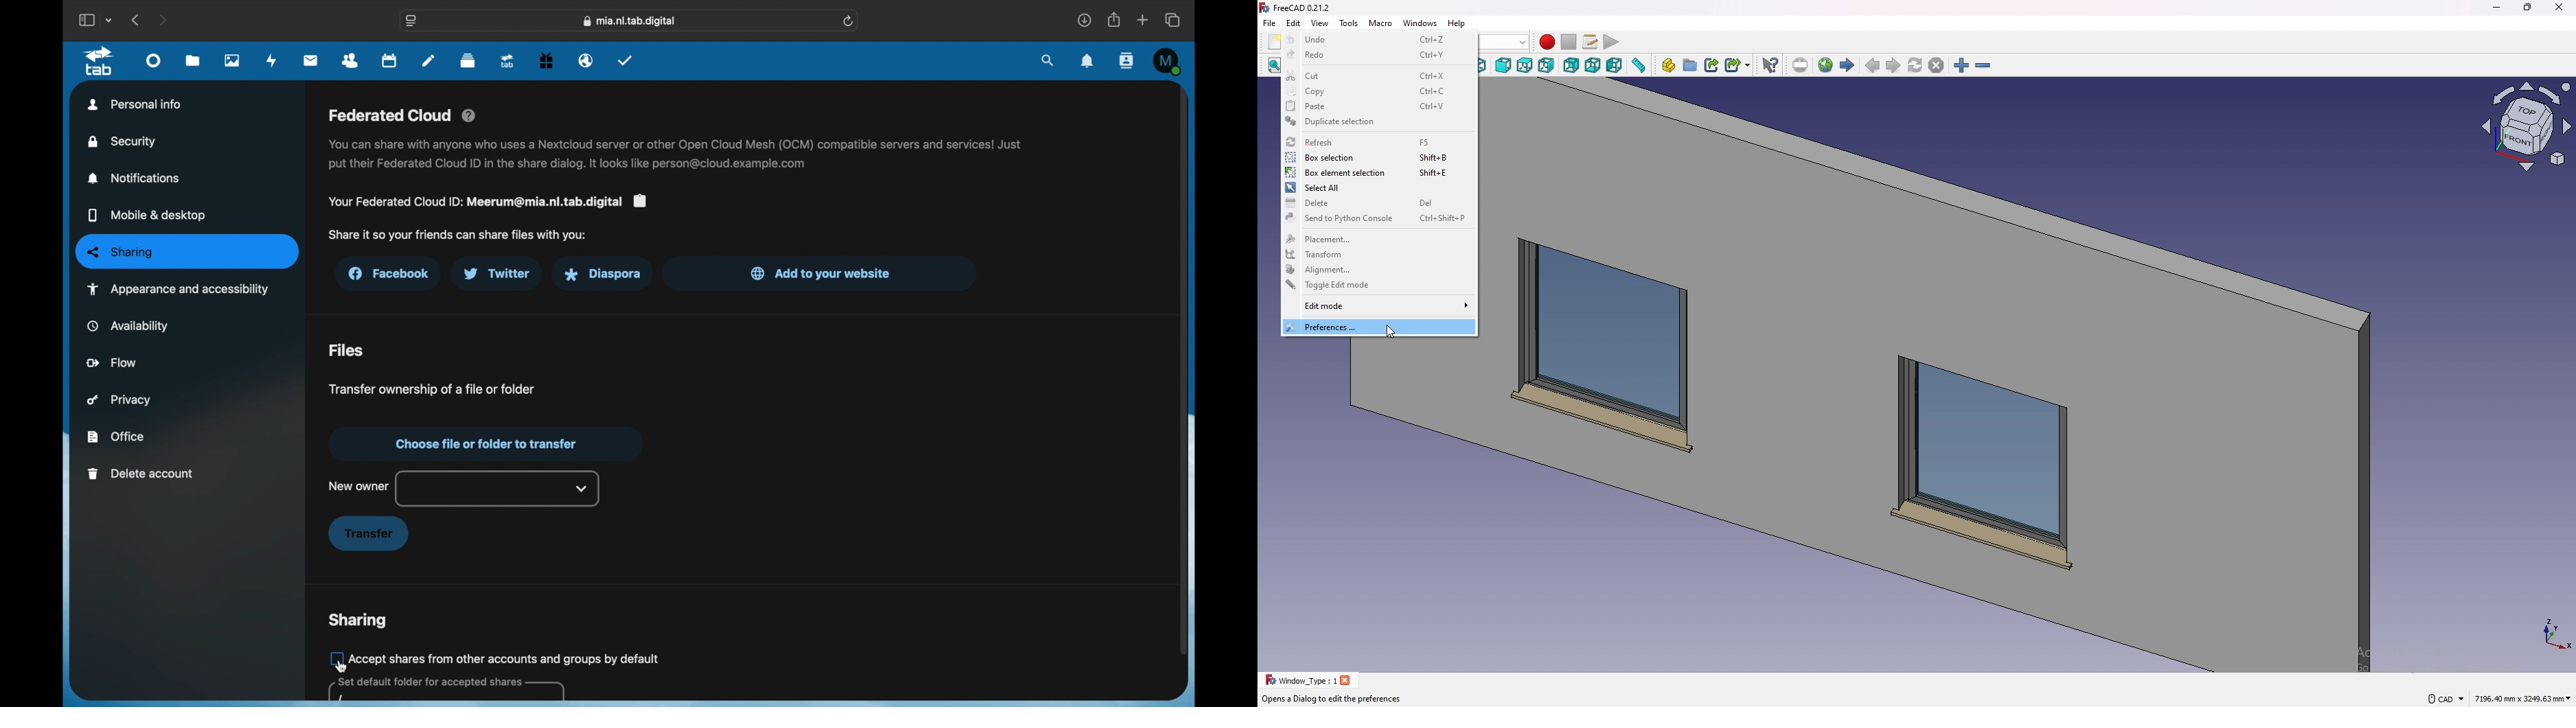  I want to click on downloads, so click(1083, 20).